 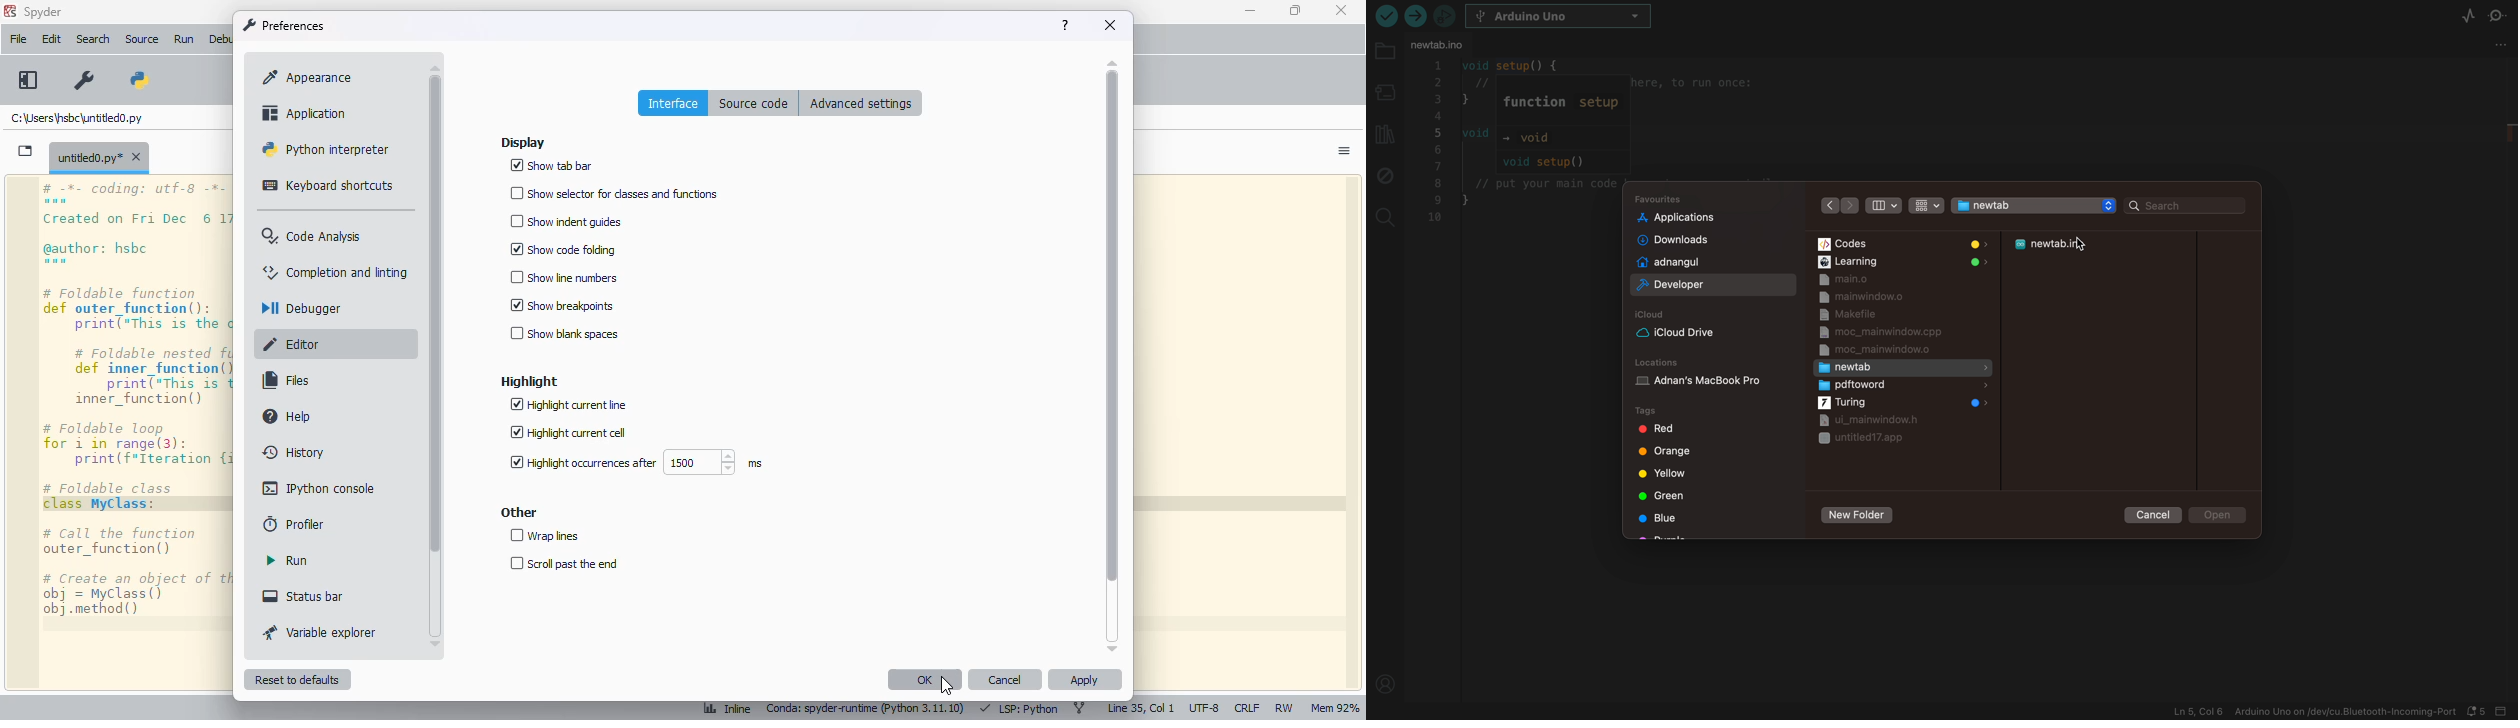 What do you see at coordinates (289, 380) in the screenshot?
I see `files` at bounding box center [289, 380].